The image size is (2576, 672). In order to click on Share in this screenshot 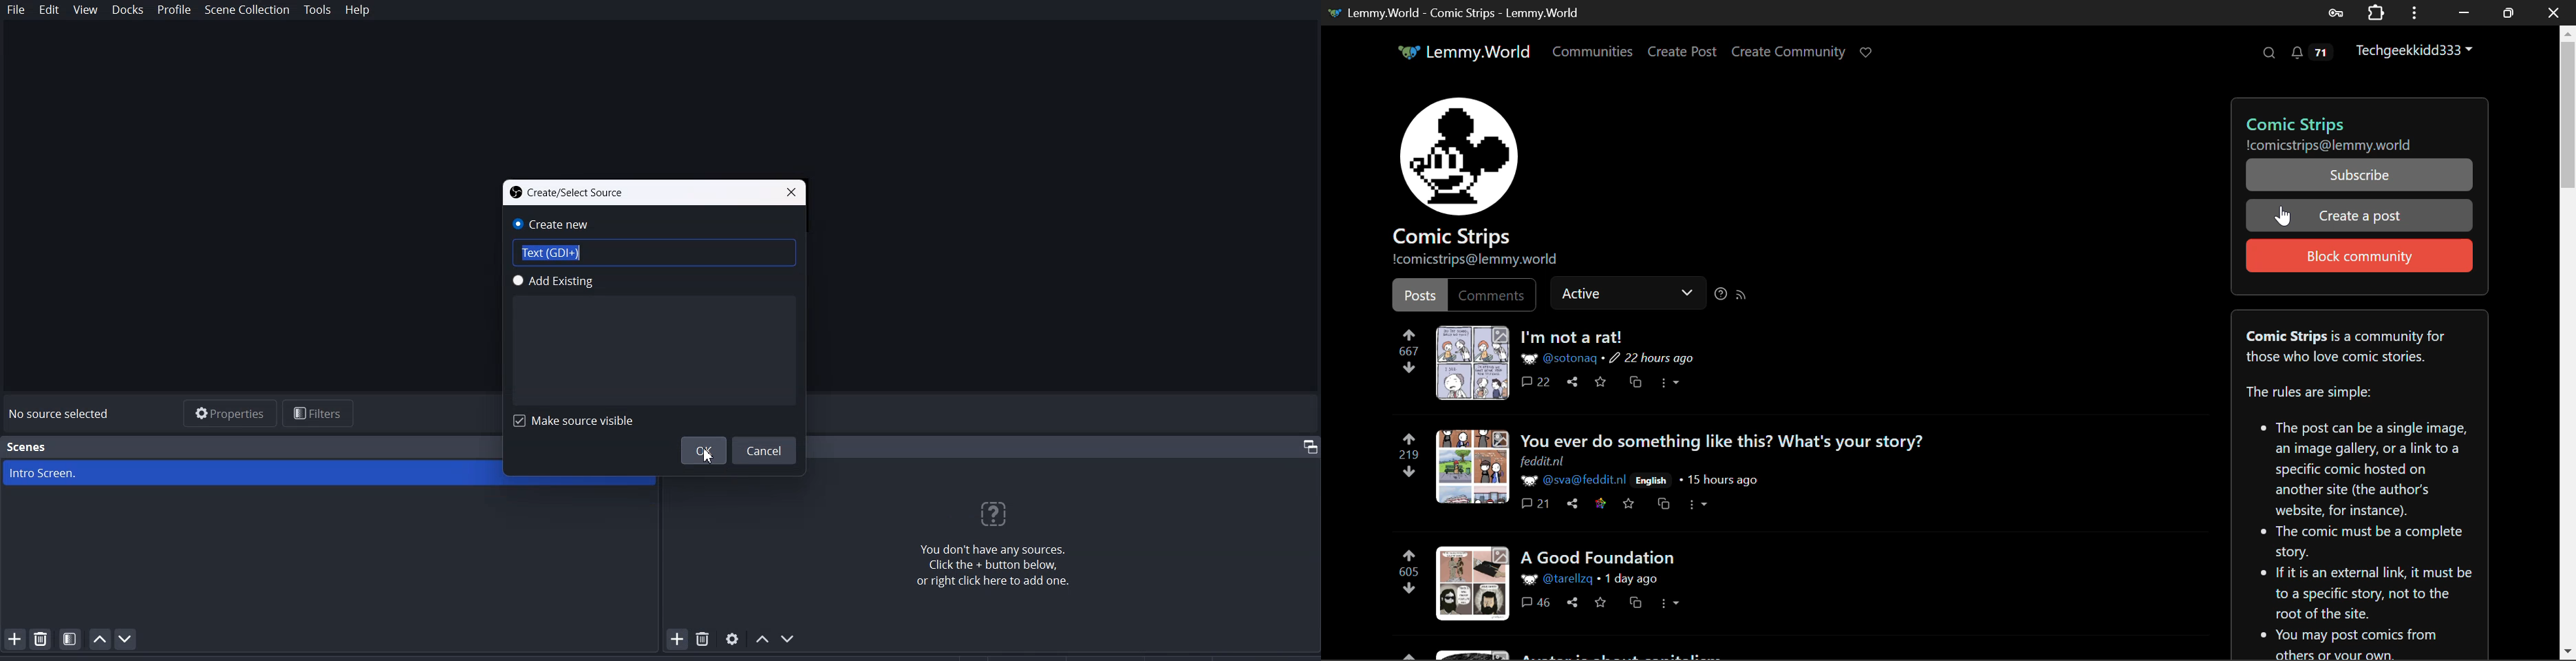, I will do `click(1573, 382)`.